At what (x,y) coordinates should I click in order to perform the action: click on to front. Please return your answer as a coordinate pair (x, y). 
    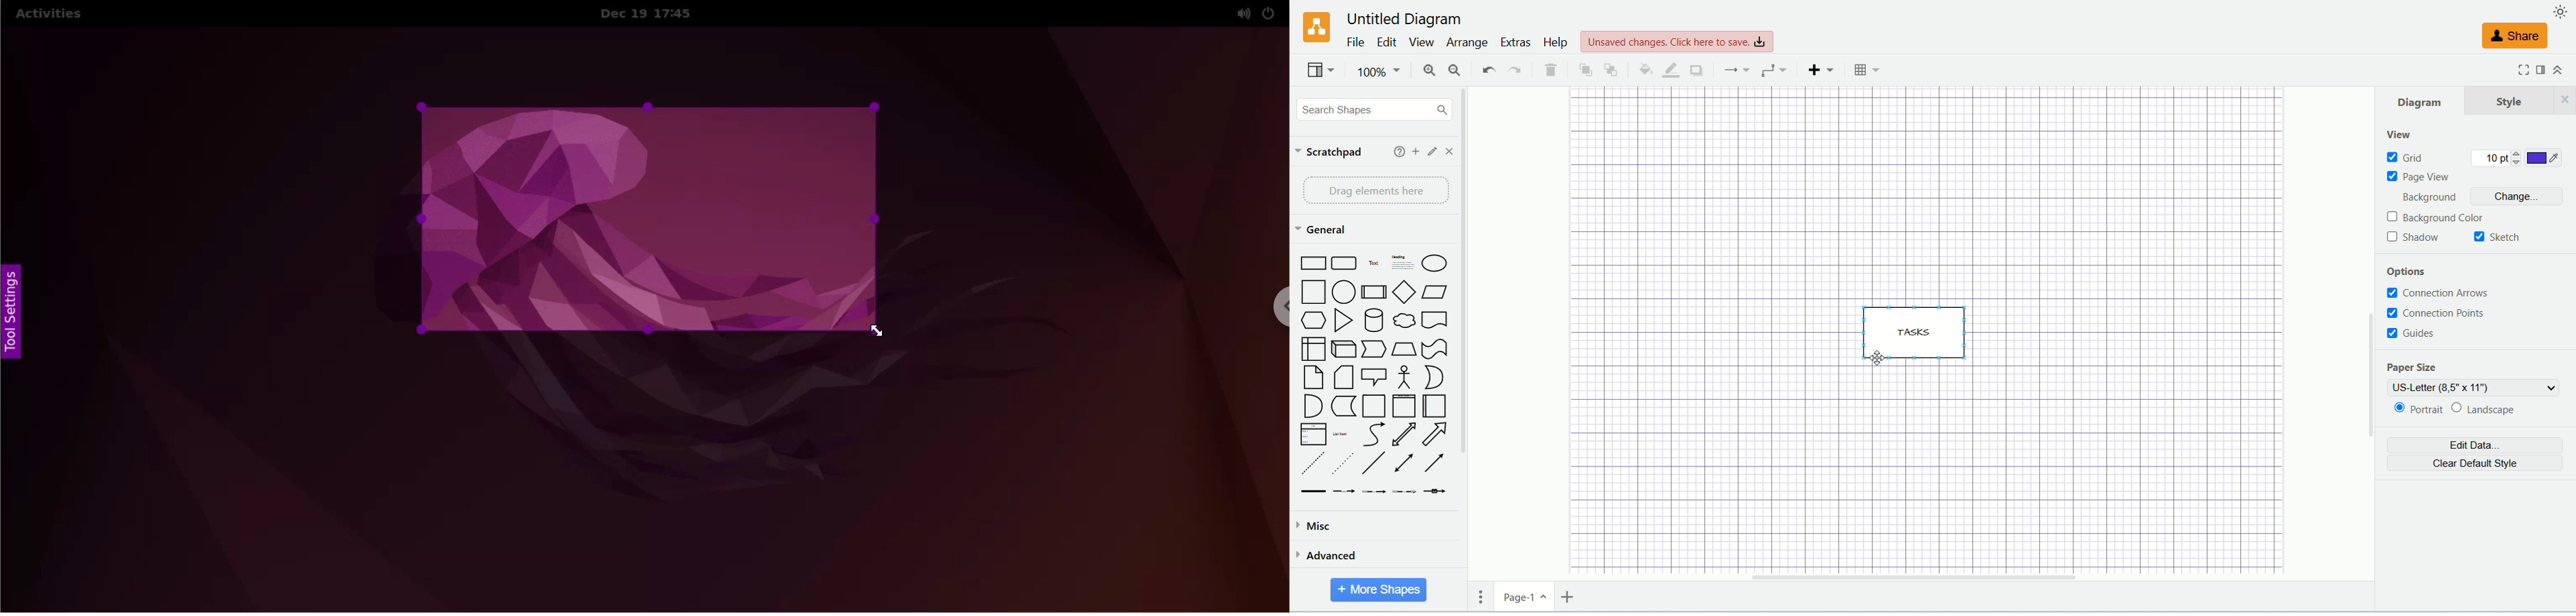
    Looking at the image, I should click on (1583, 68).